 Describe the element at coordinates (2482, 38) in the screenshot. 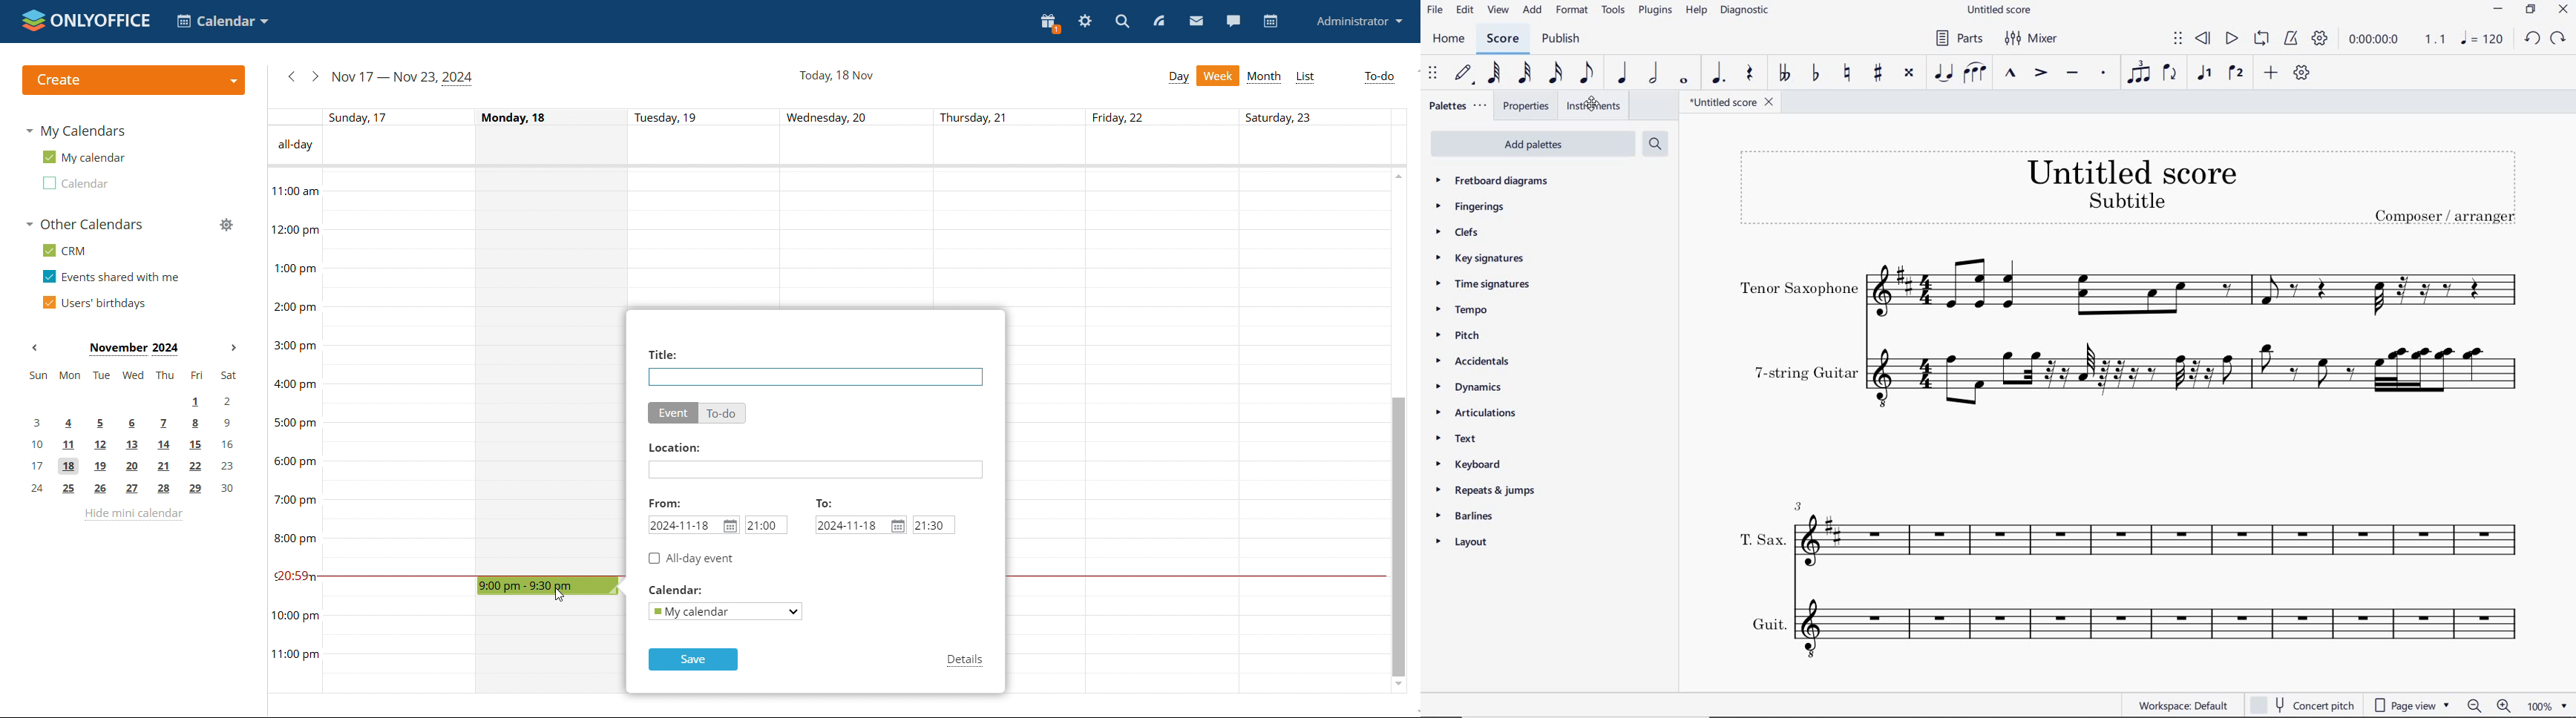

I see `NOTE` at that location.